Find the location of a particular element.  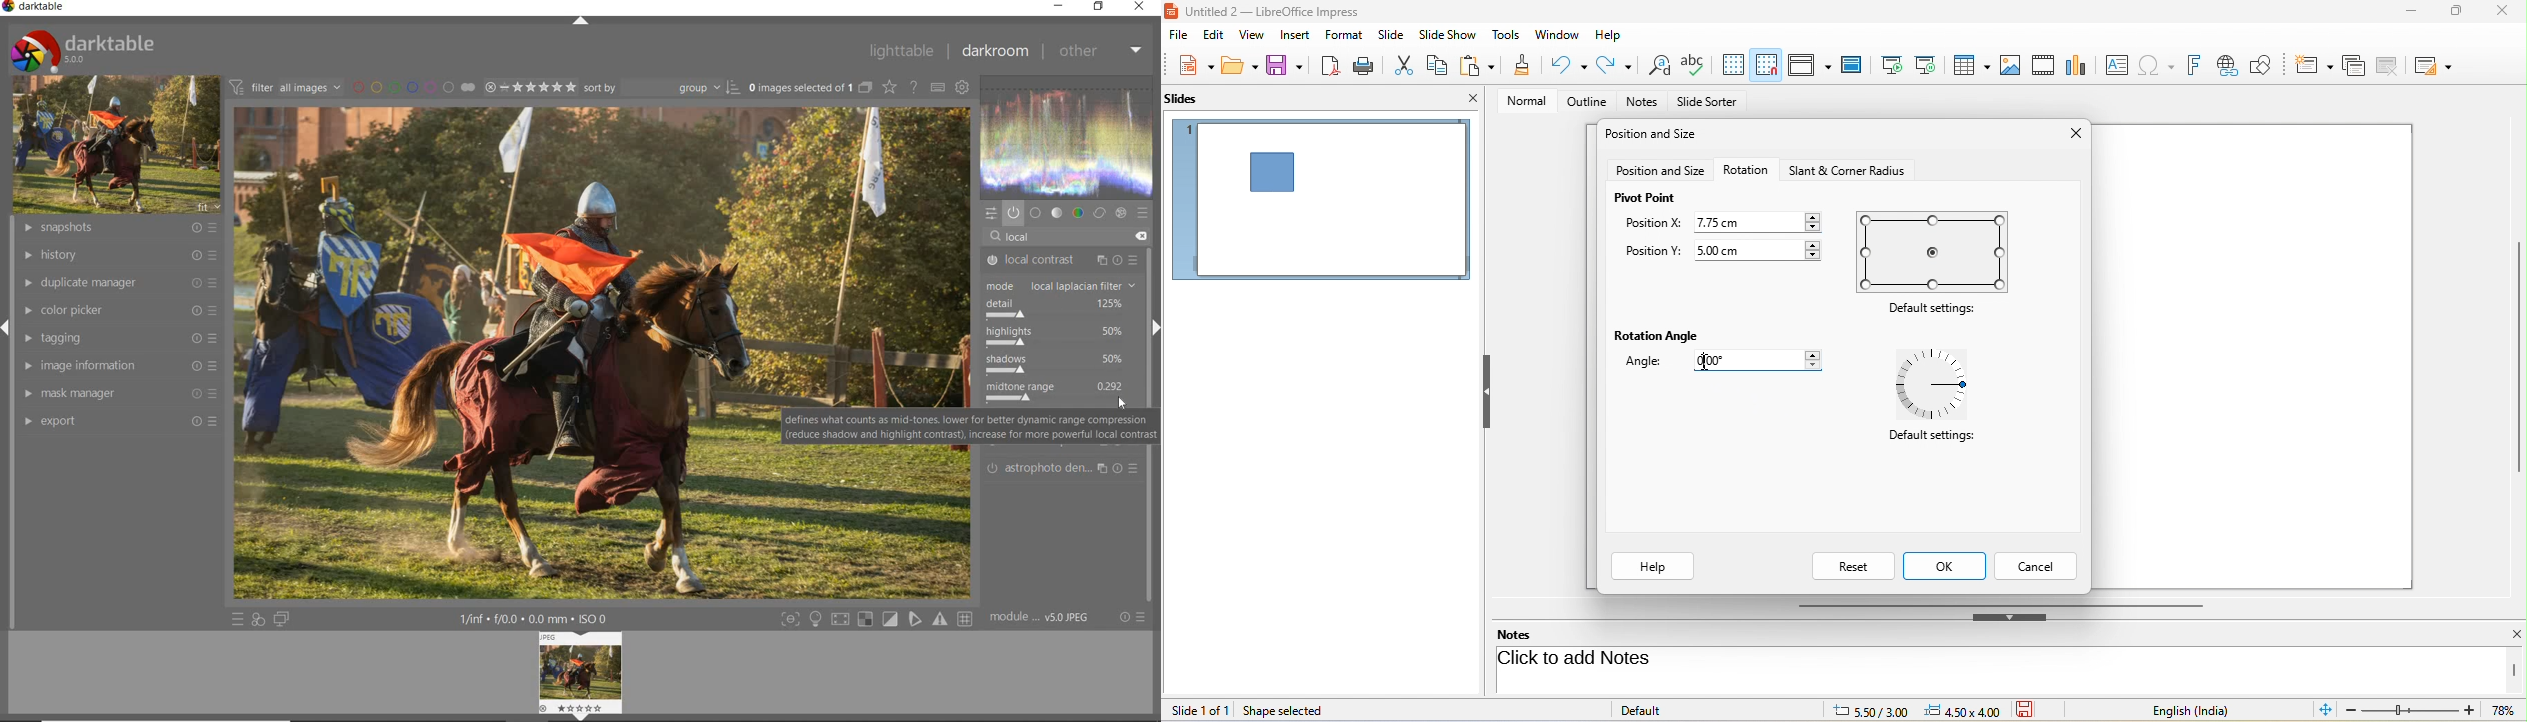

hide is located at coordinates (2010, 617).